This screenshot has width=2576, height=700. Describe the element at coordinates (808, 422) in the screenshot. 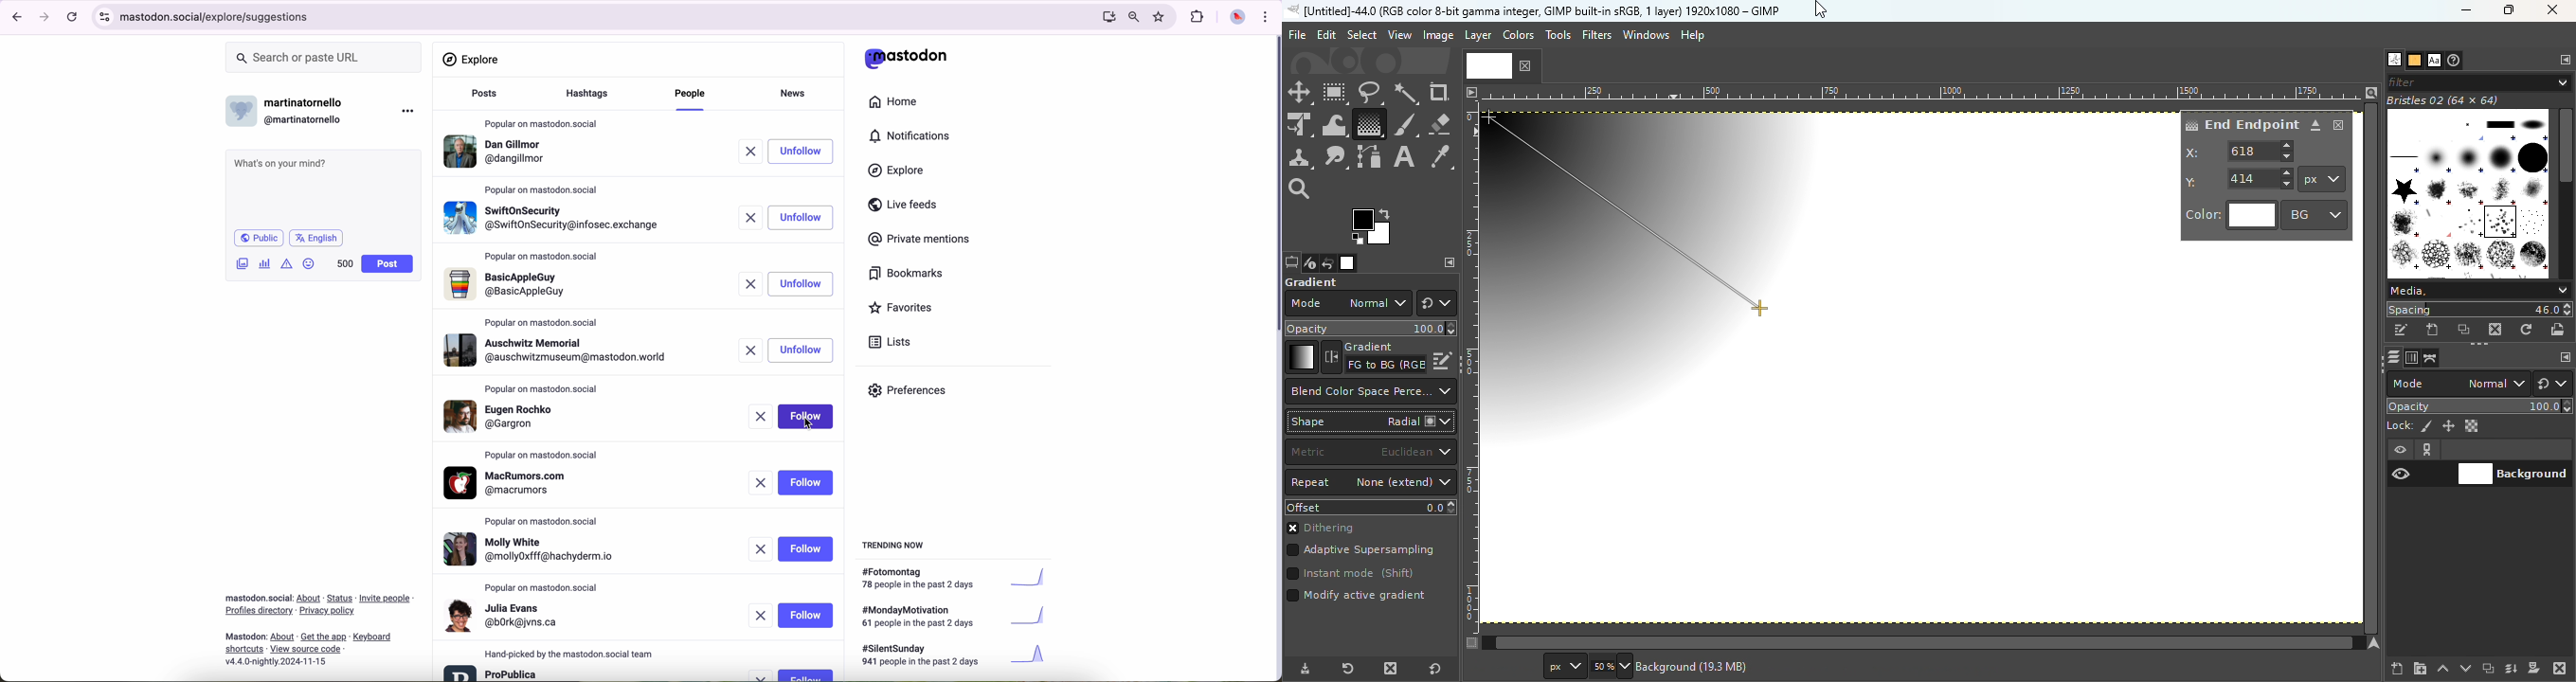

I see `cursor` at that location.